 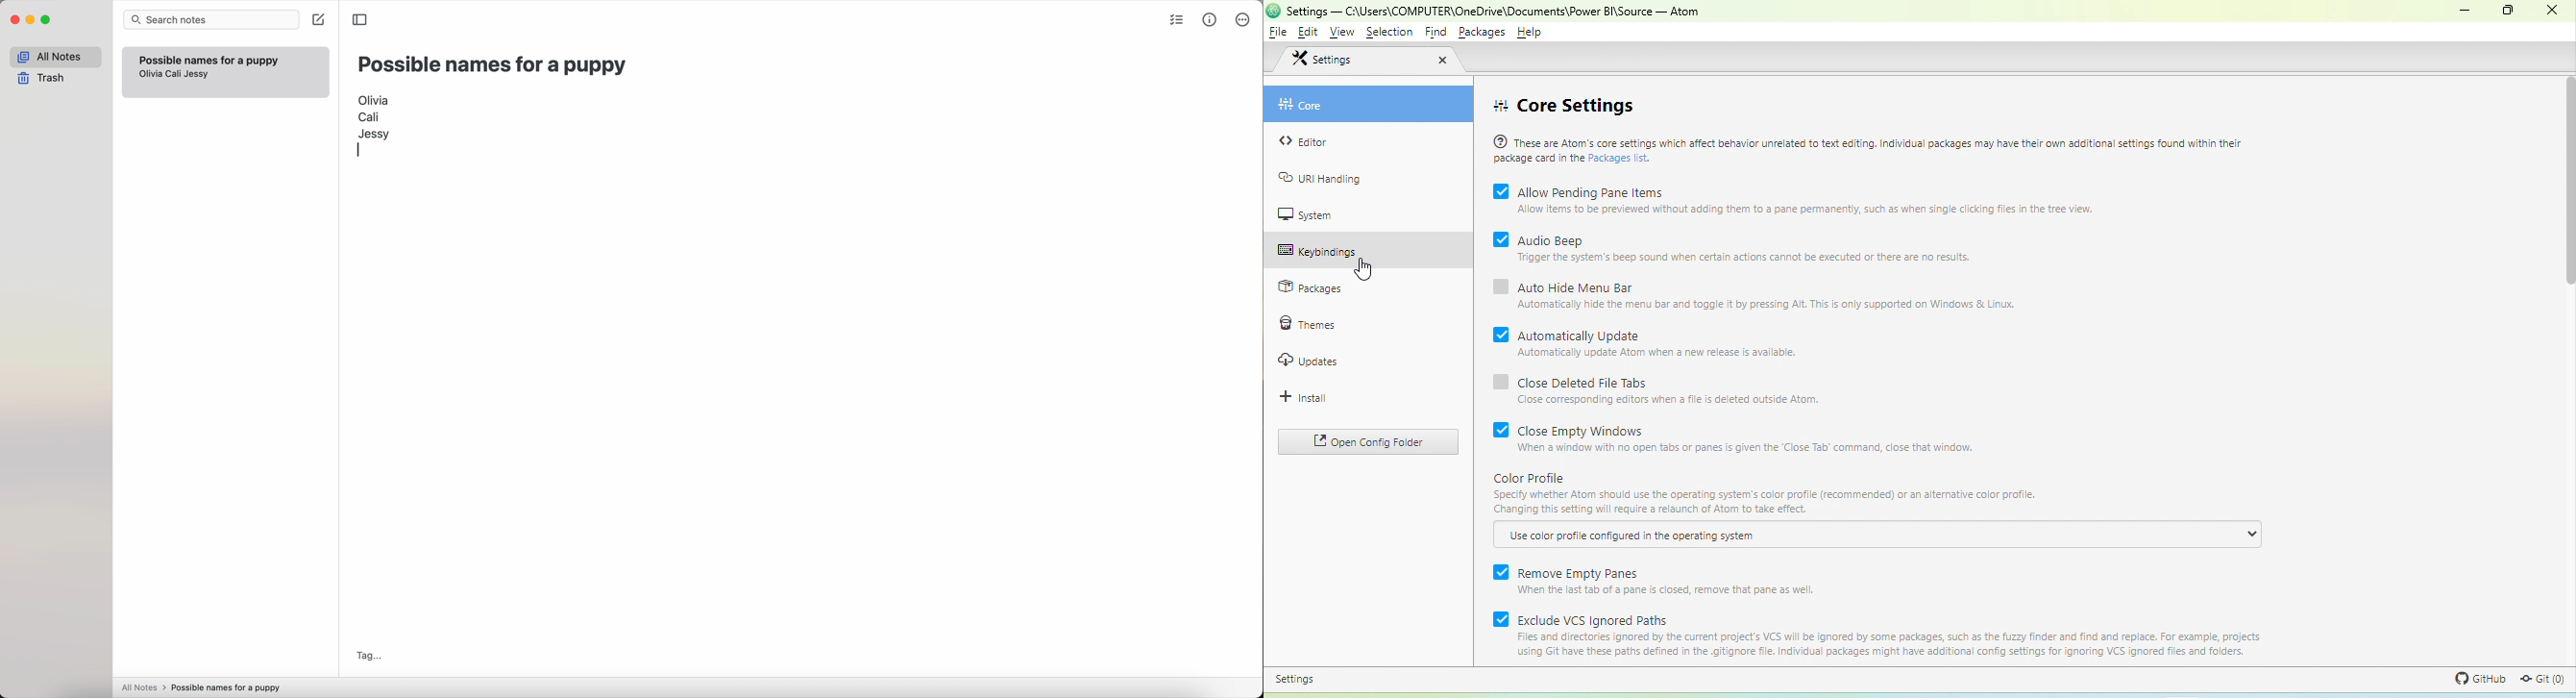 What do you see at coordinates (1323, 60) in the screenshot?
I see `settings` at bounding box center [1323, 60].